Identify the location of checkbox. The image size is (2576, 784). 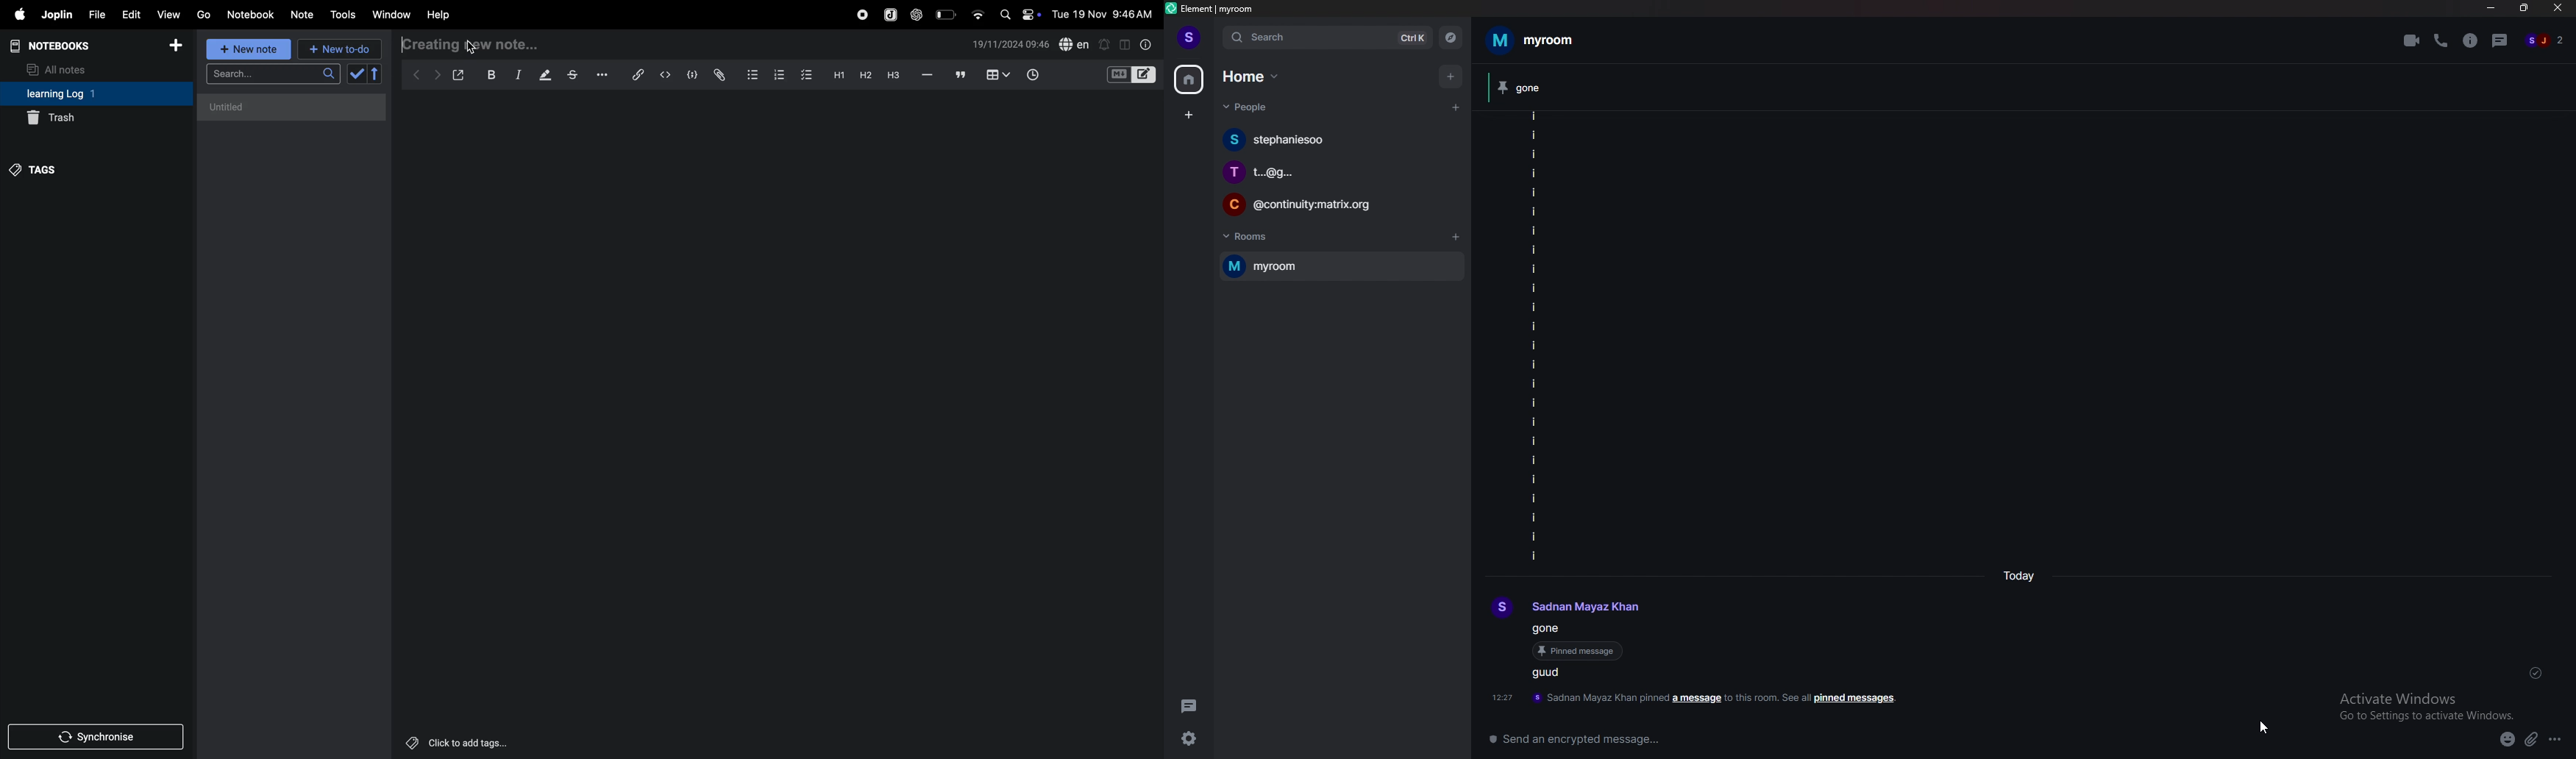
(806, 73).